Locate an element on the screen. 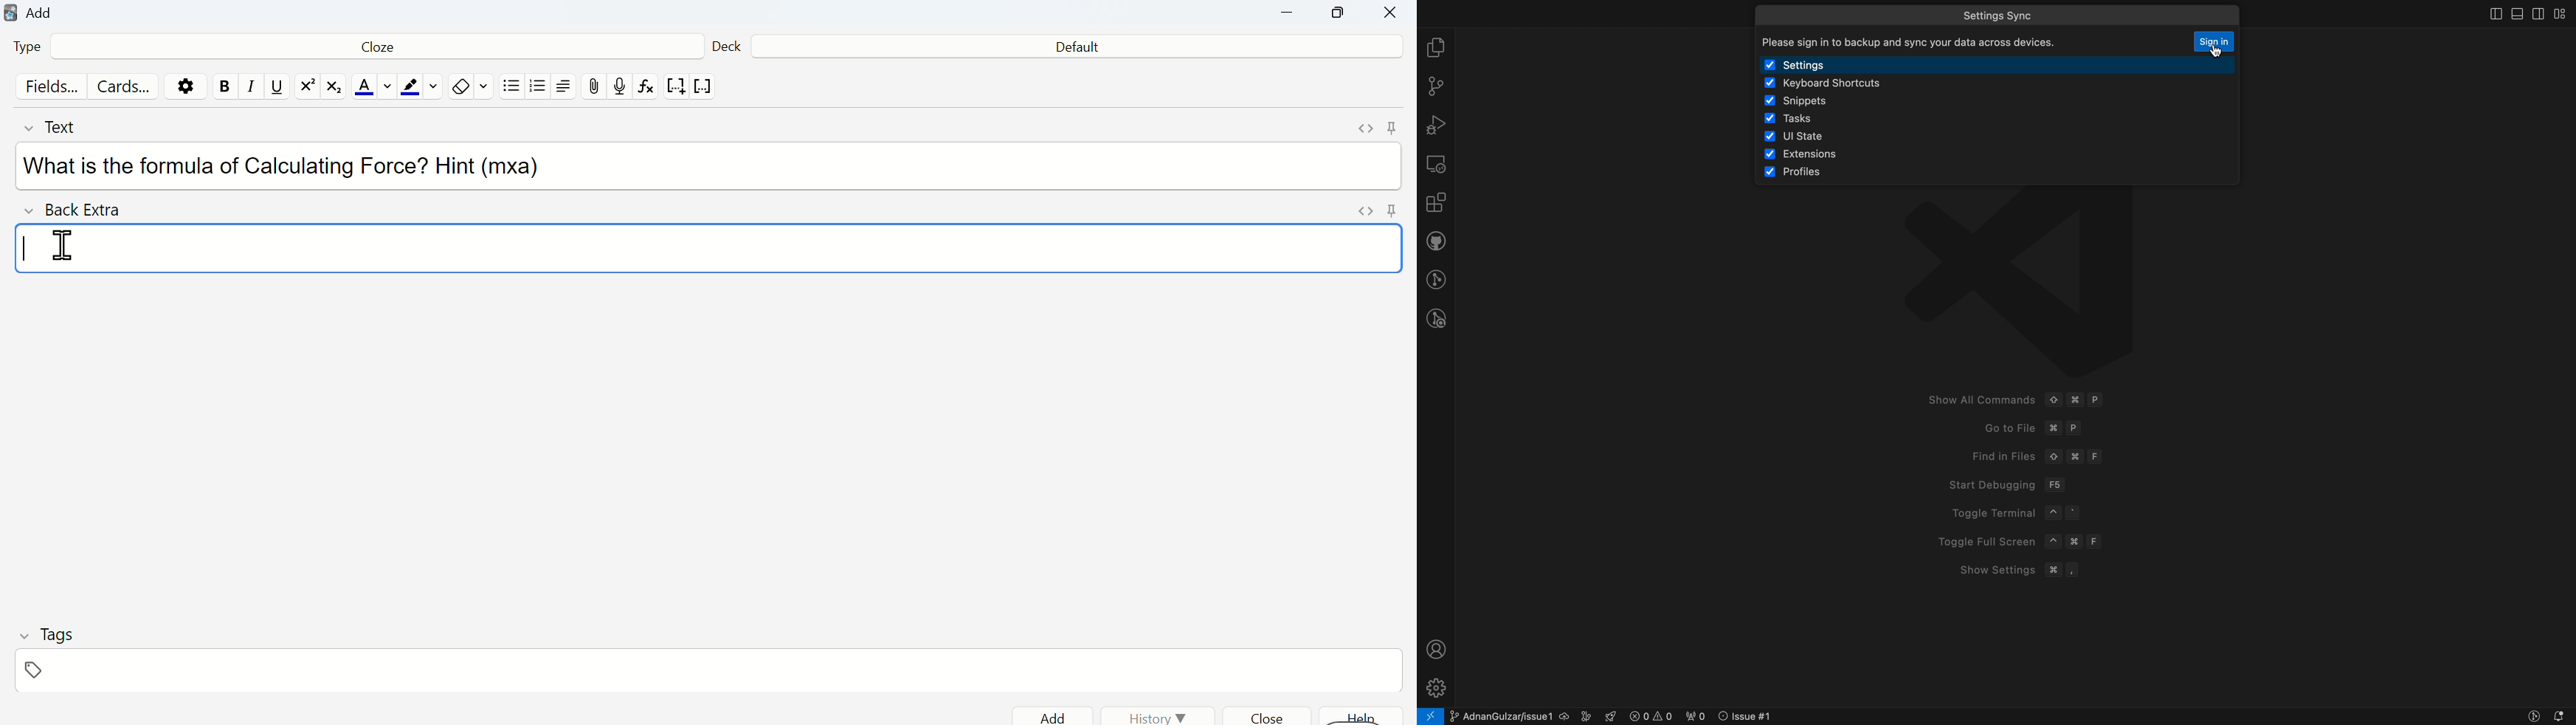 The width and height of the screenshot is (2576, 728). debugger is located at coordinates (1436, 124).